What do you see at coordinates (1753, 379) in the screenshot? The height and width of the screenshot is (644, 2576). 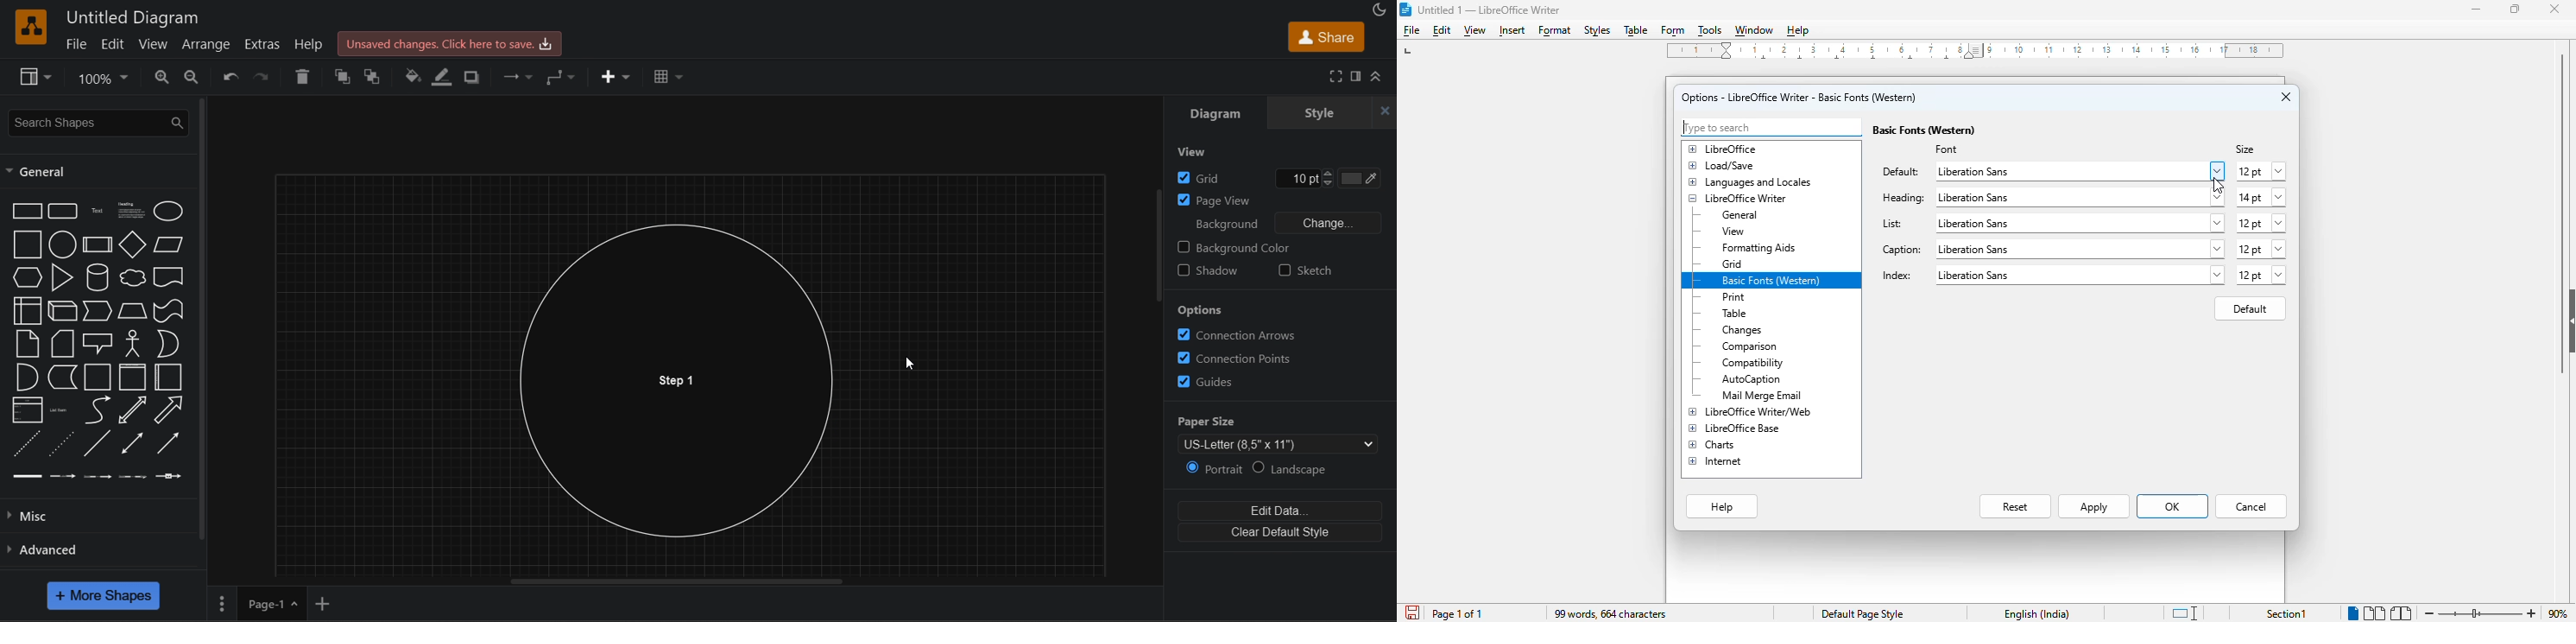 I see `autocaption` at bounding box center [1753, 379].